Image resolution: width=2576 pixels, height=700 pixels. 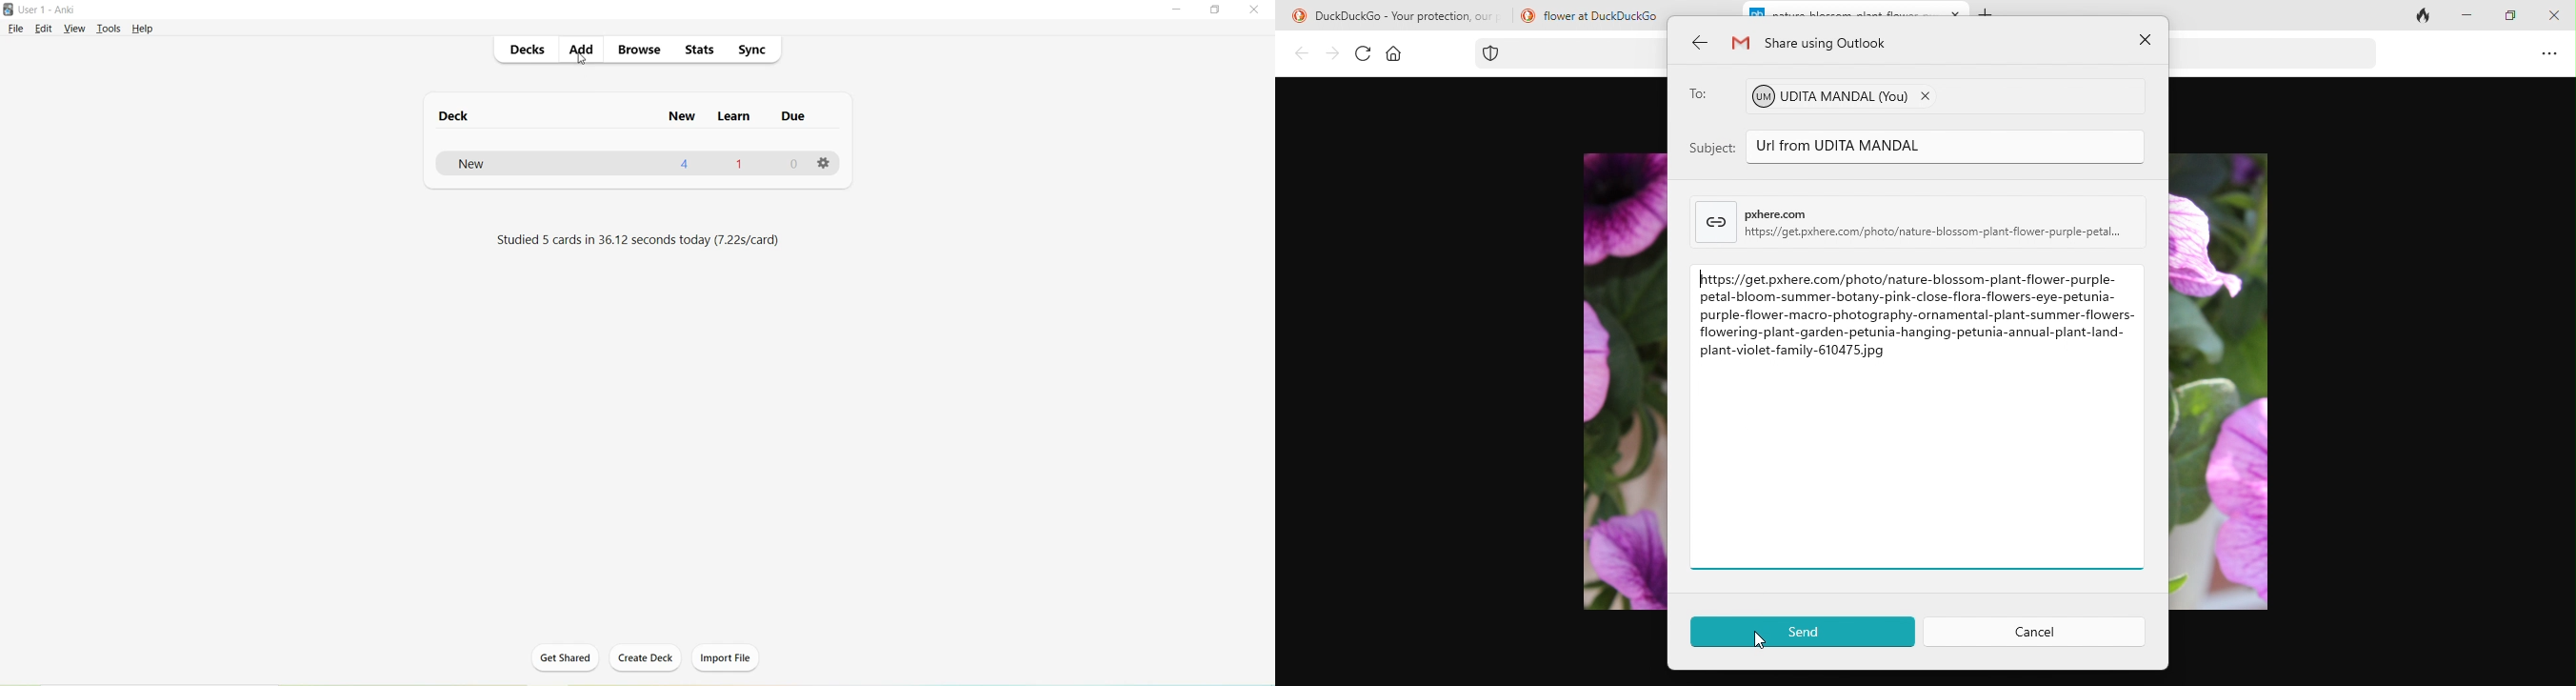 What do you see at coordinates (743, 165) in the screenshot?
I see `1` at bounding box center [743, 165].